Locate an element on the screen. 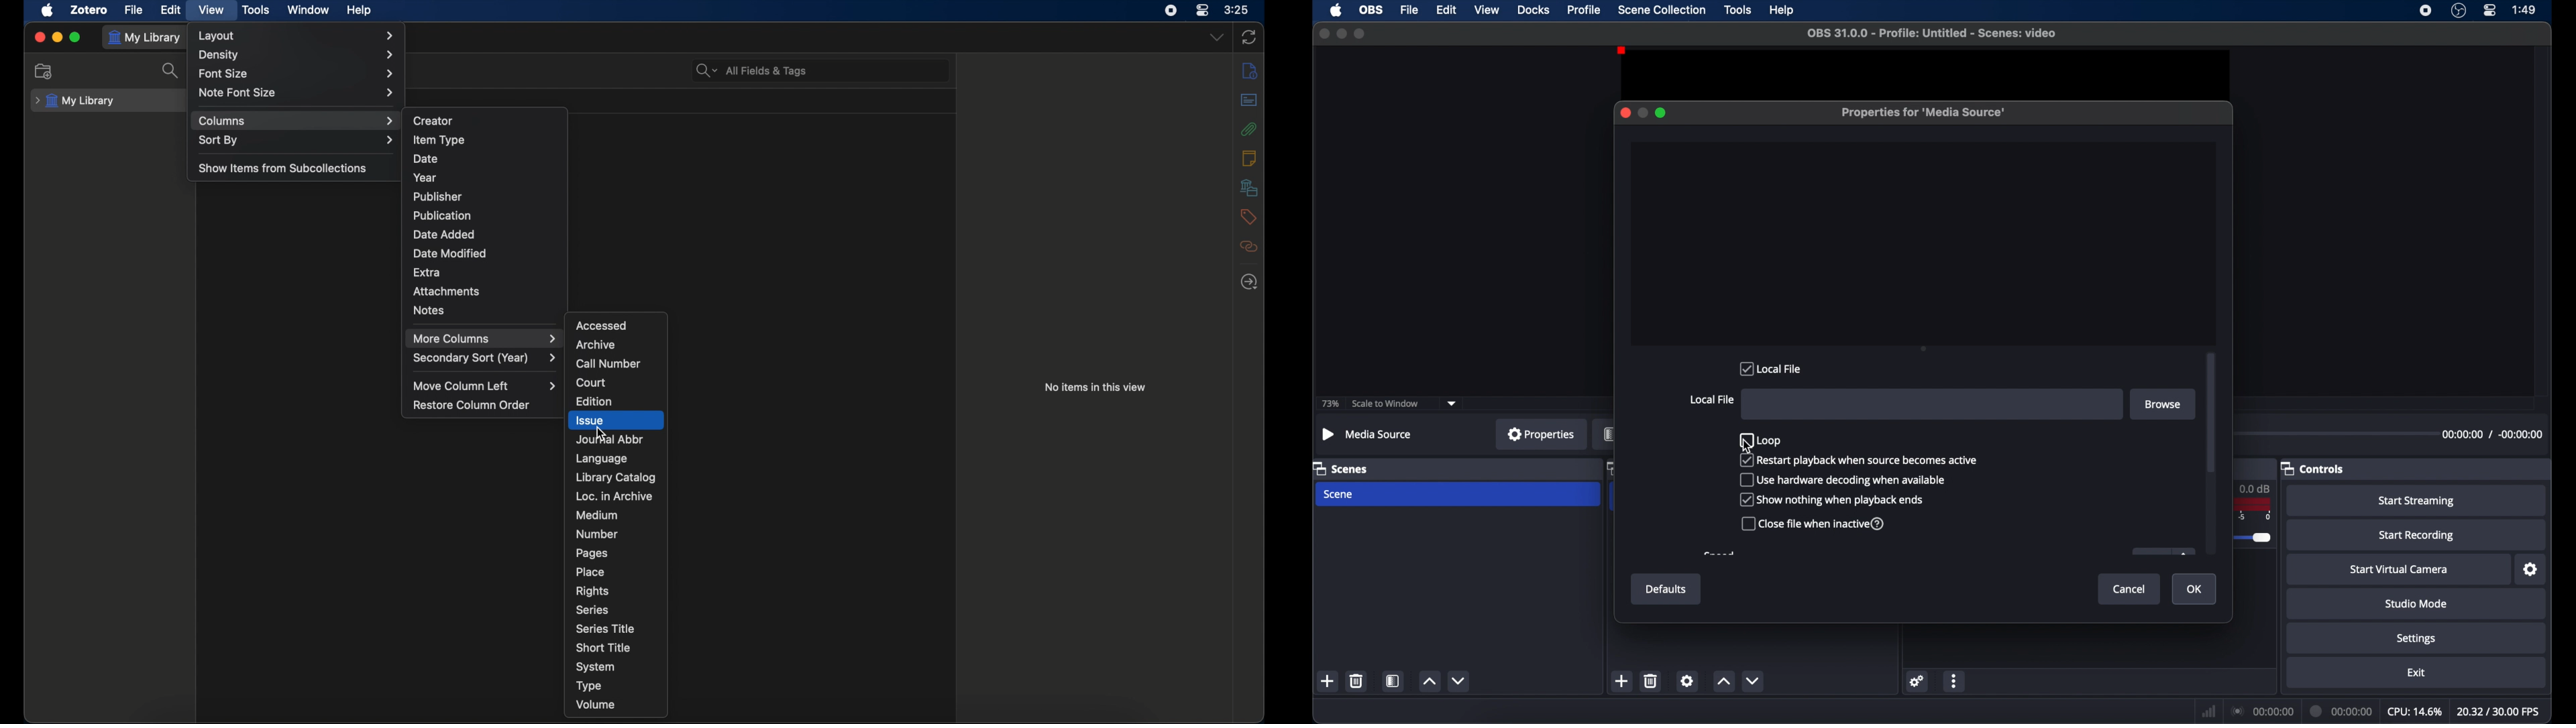 Image resolution: width=2576 pixels, height=728 pixels. start recording is located at coordinates (2418, 535).